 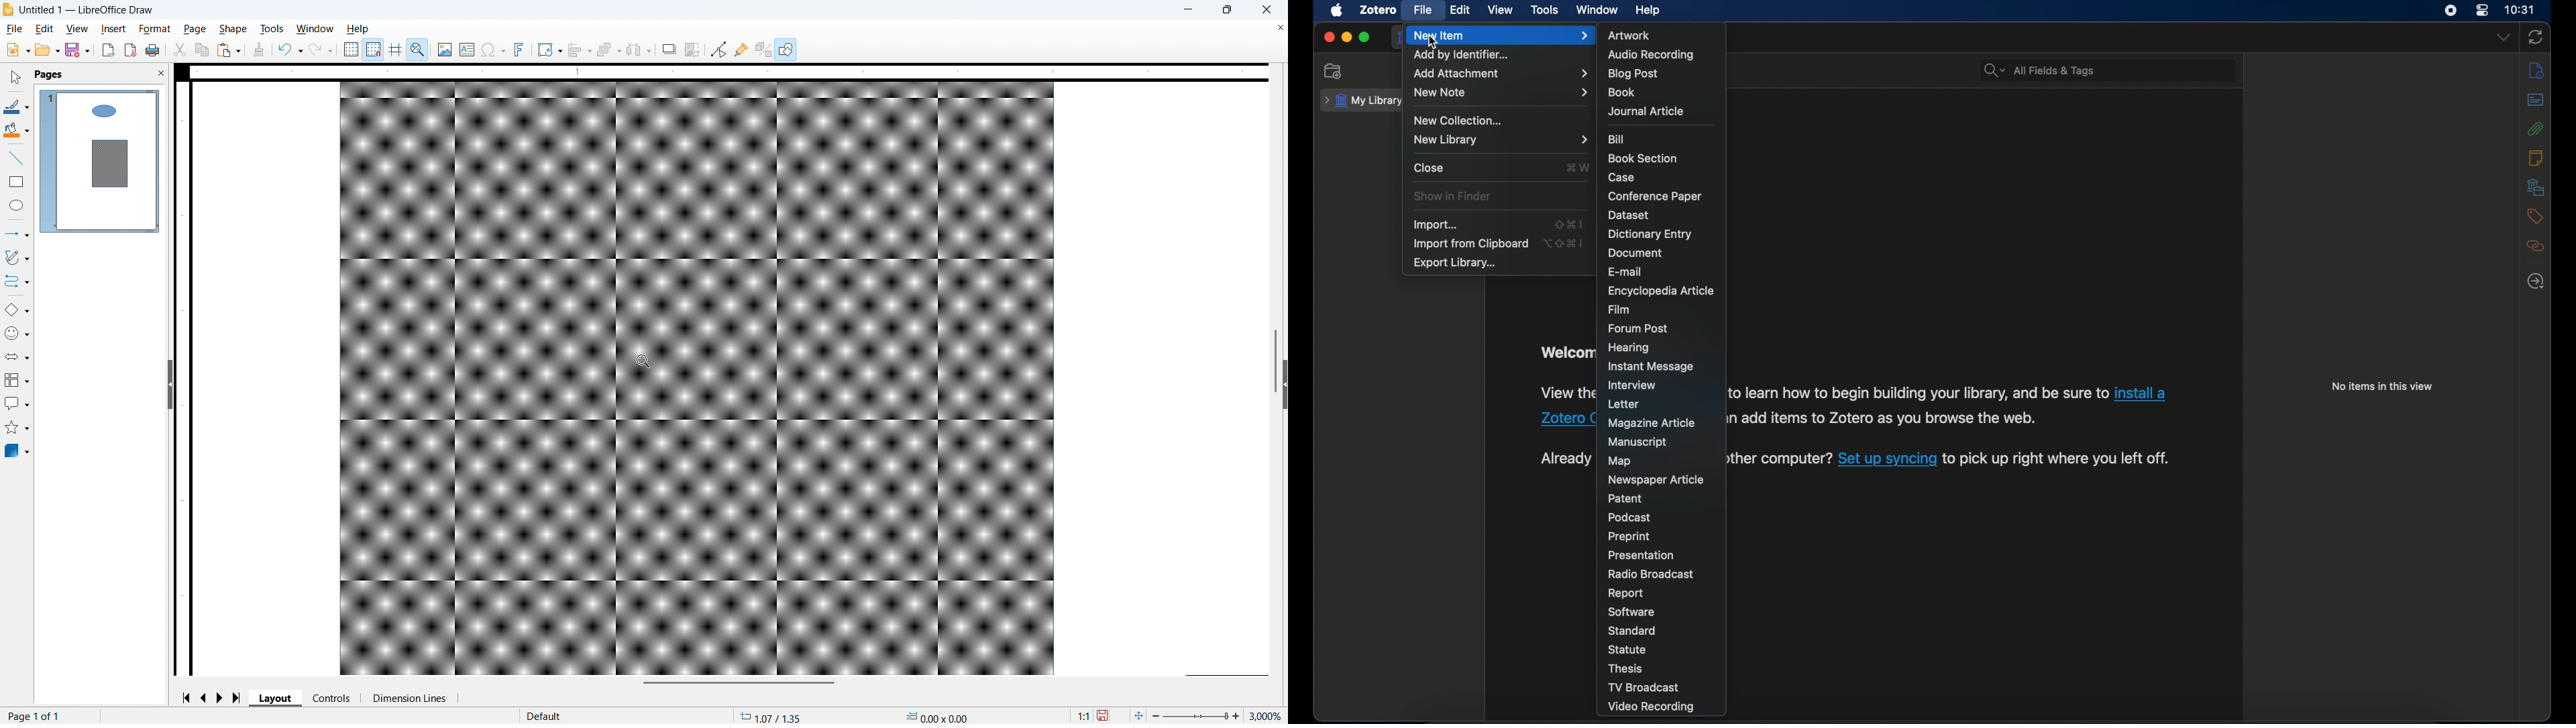 What do you see at coordinates (445, 49) in the screenshot?
I see `Insert image ` at bounding box center [445, 49].